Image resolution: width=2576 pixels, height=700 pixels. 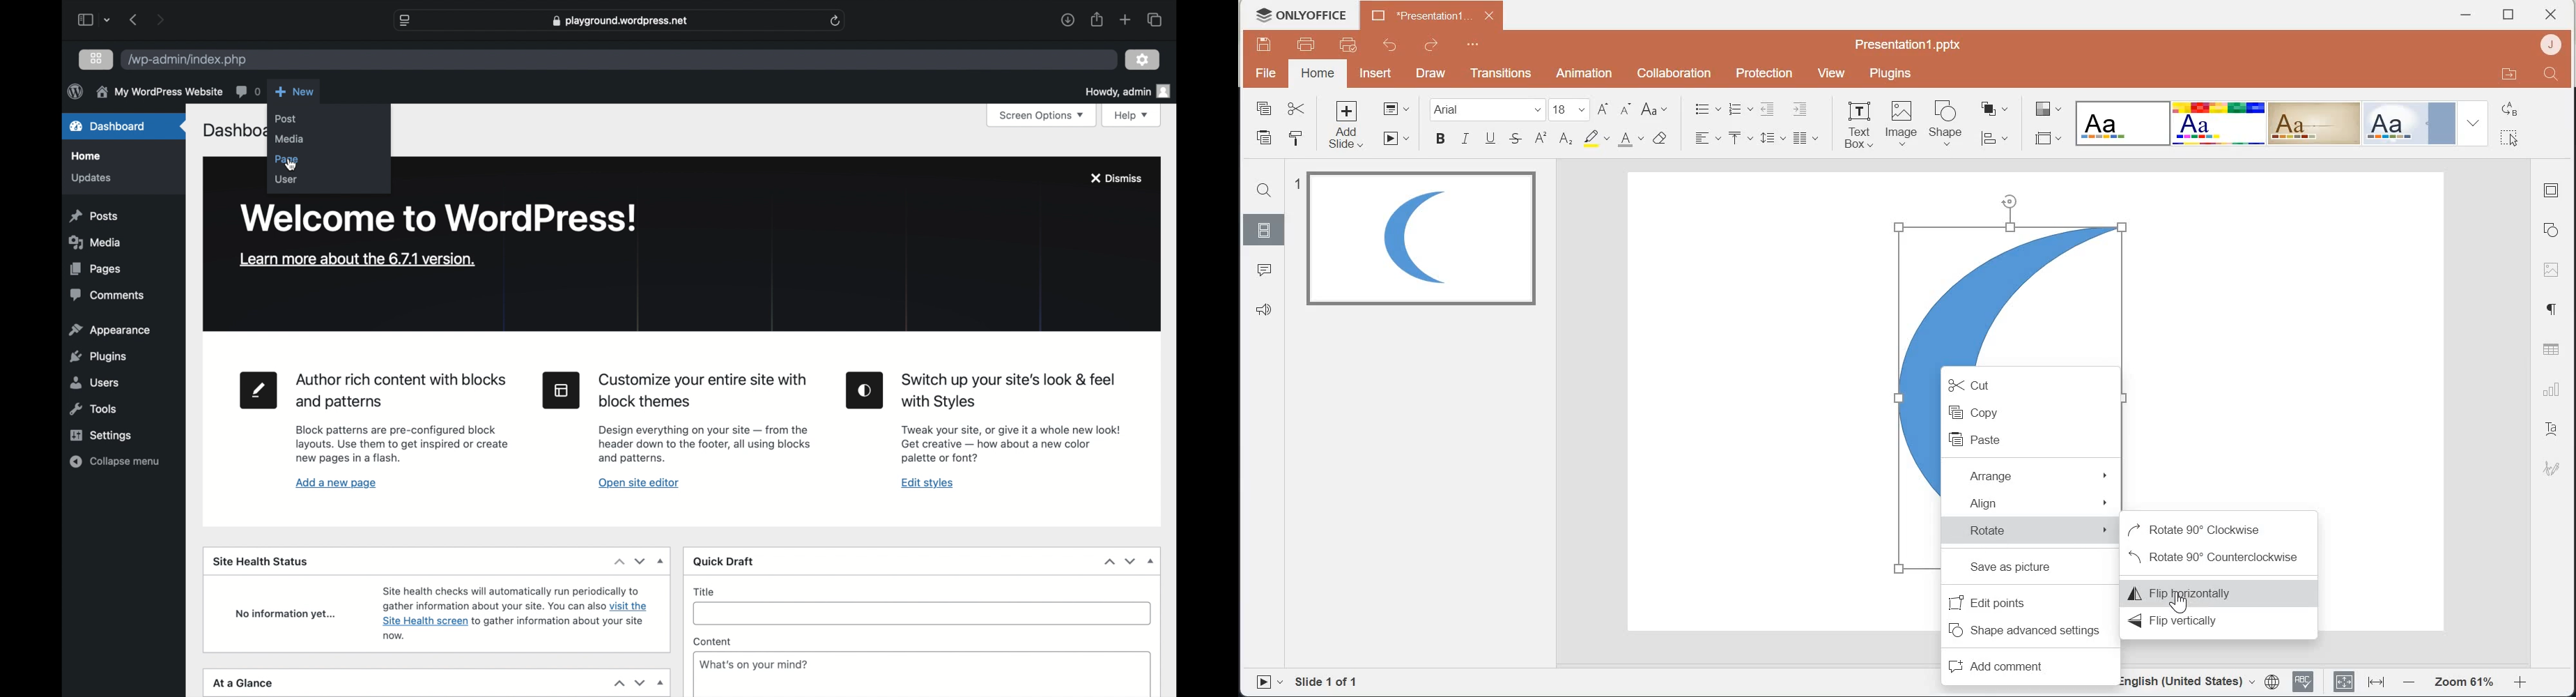 I want to click on selected image shape, so click(x=2010, y=274).